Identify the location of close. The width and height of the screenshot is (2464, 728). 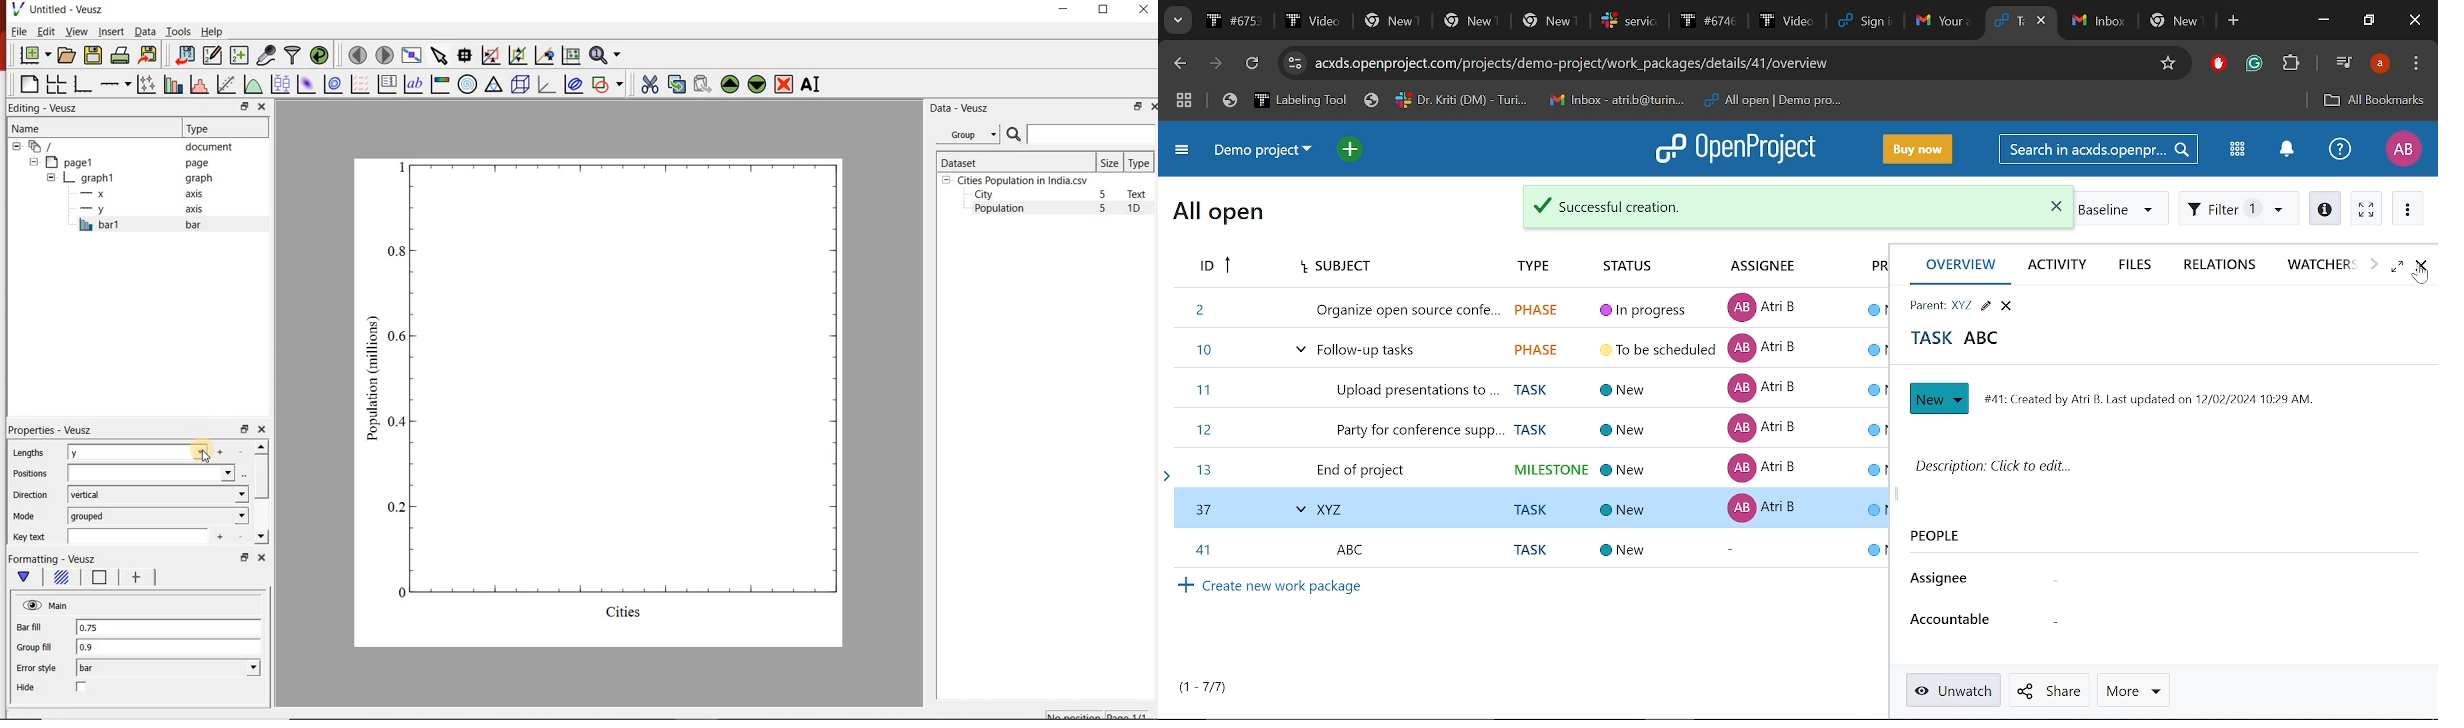
(261, 430).